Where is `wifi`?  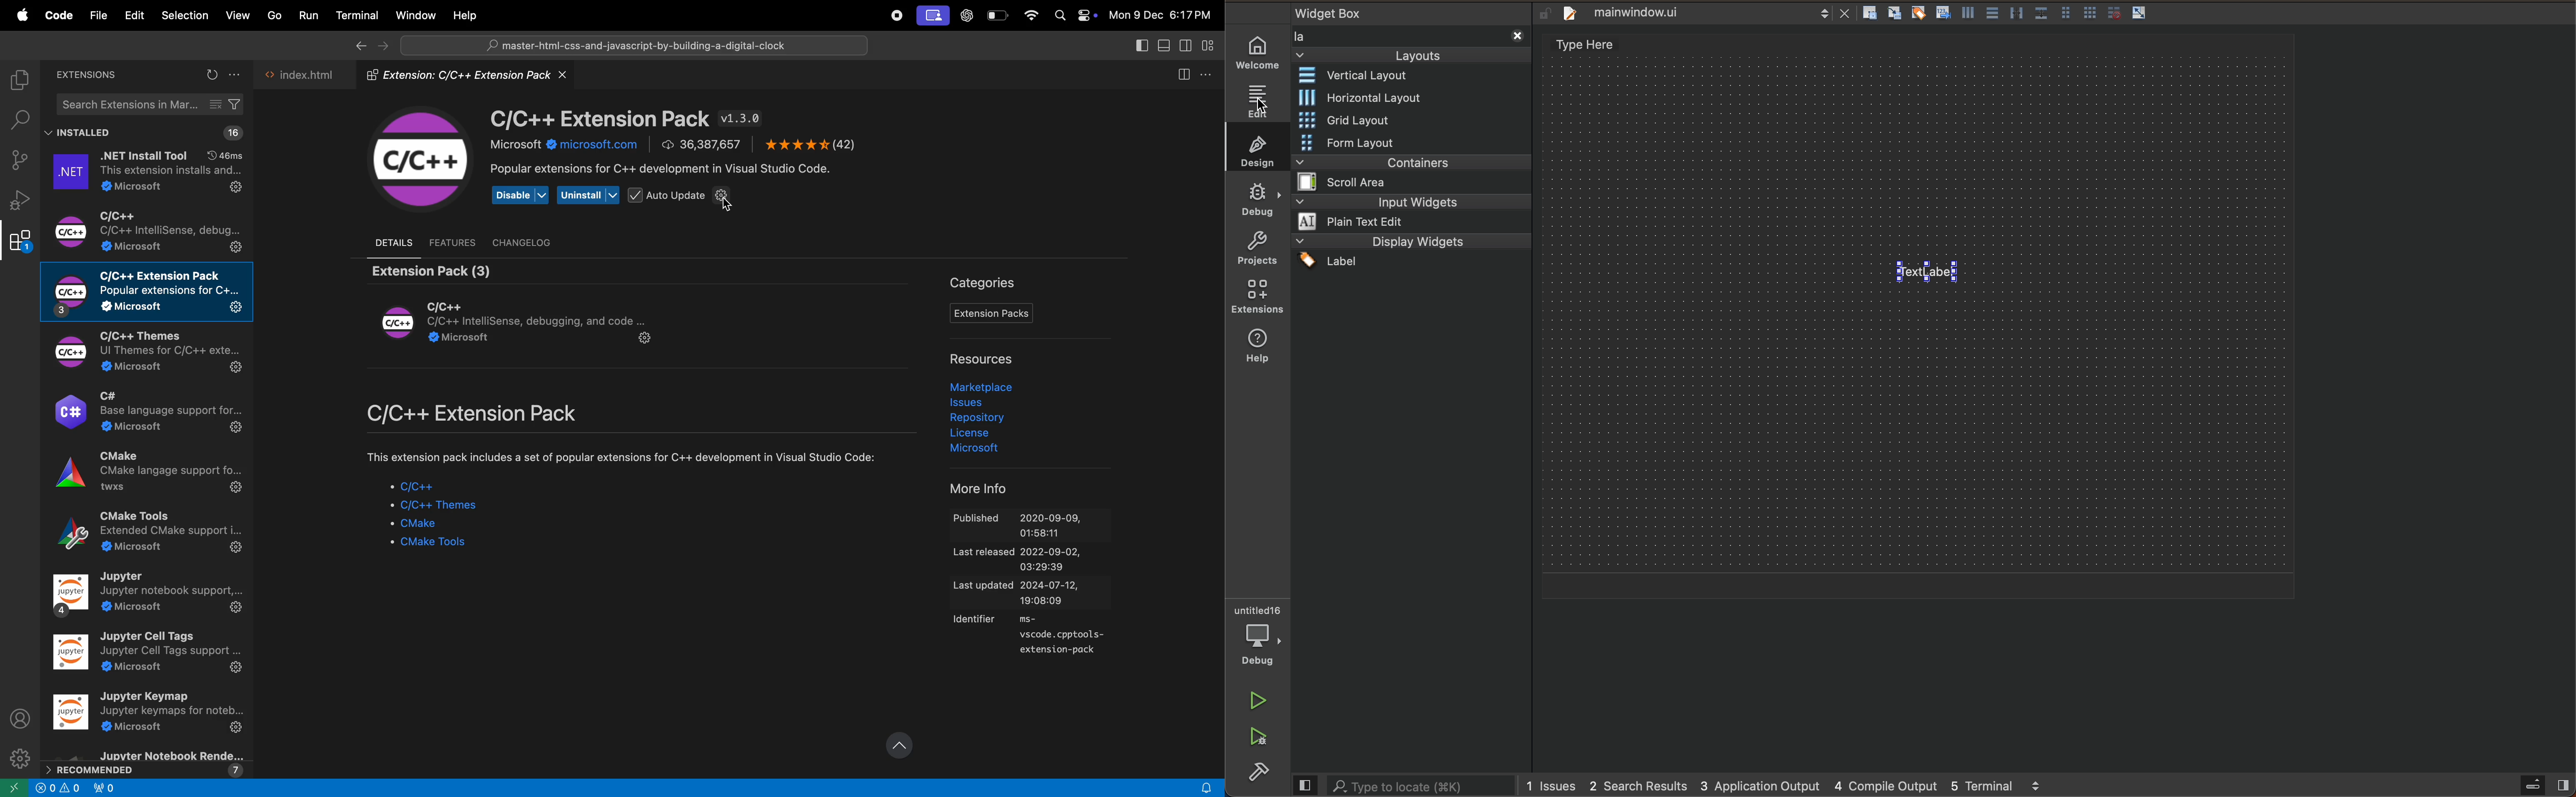 wifi is located at coordinates (1029, 16).